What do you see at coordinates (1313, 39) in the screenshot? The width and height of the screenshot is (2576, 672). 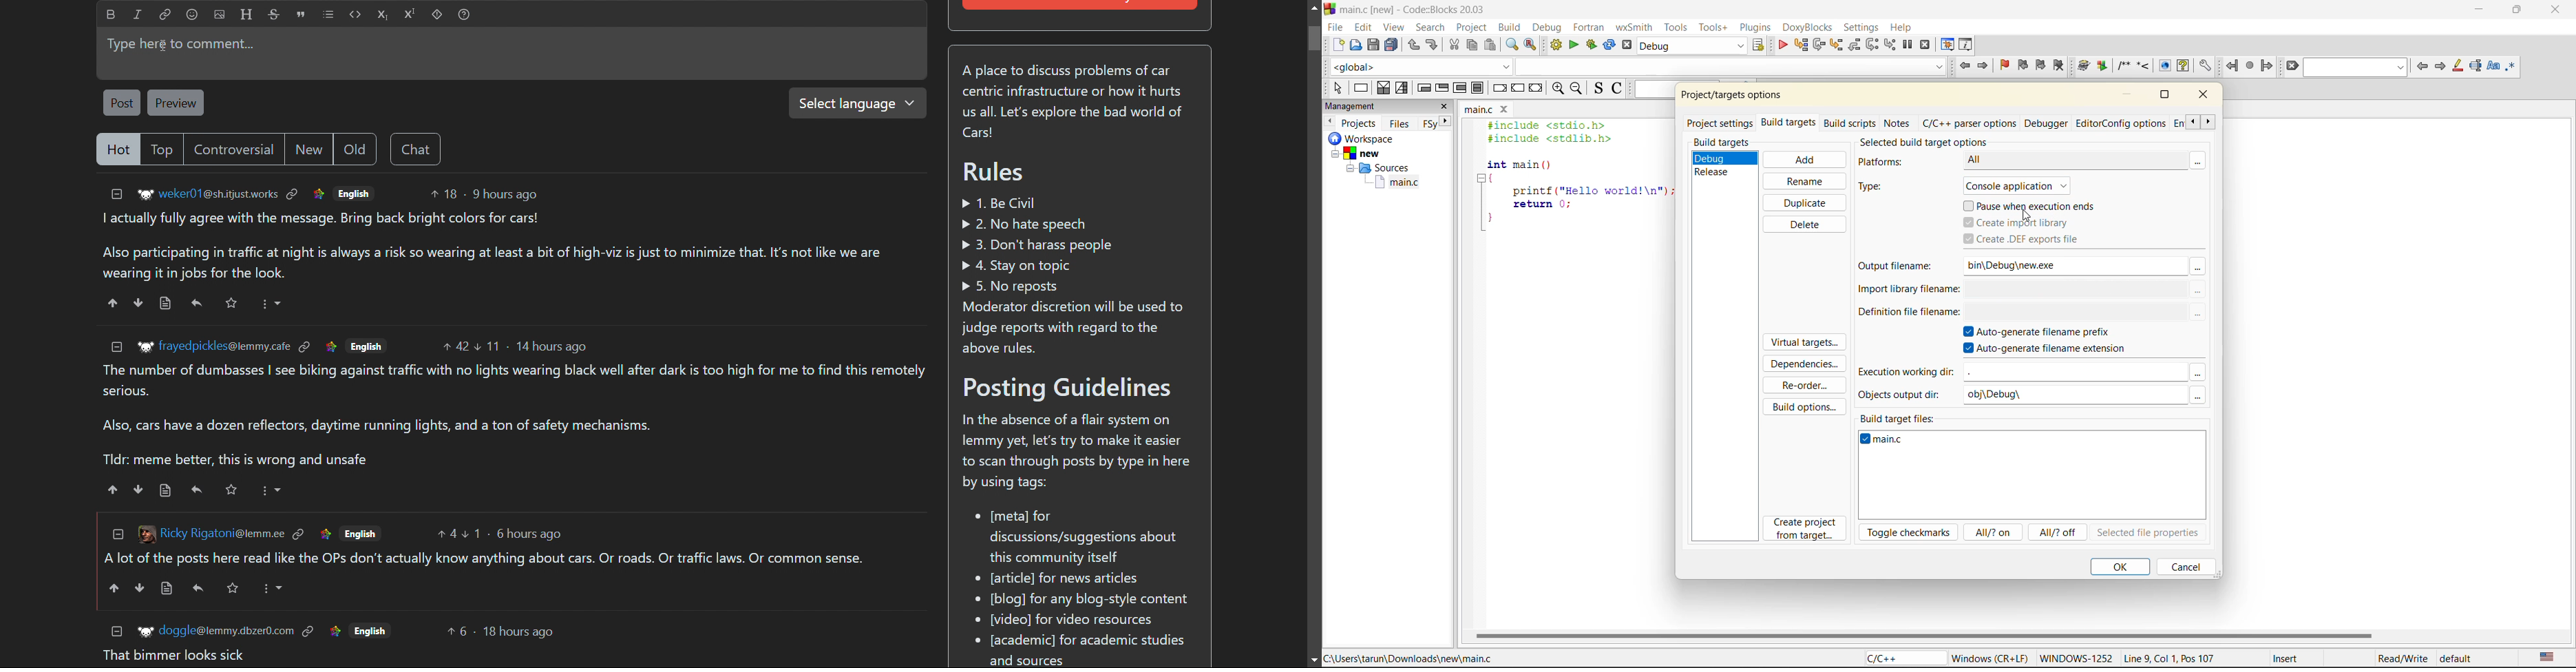 I see `Vertical scroll bar` at bounding box center [1313, 39].